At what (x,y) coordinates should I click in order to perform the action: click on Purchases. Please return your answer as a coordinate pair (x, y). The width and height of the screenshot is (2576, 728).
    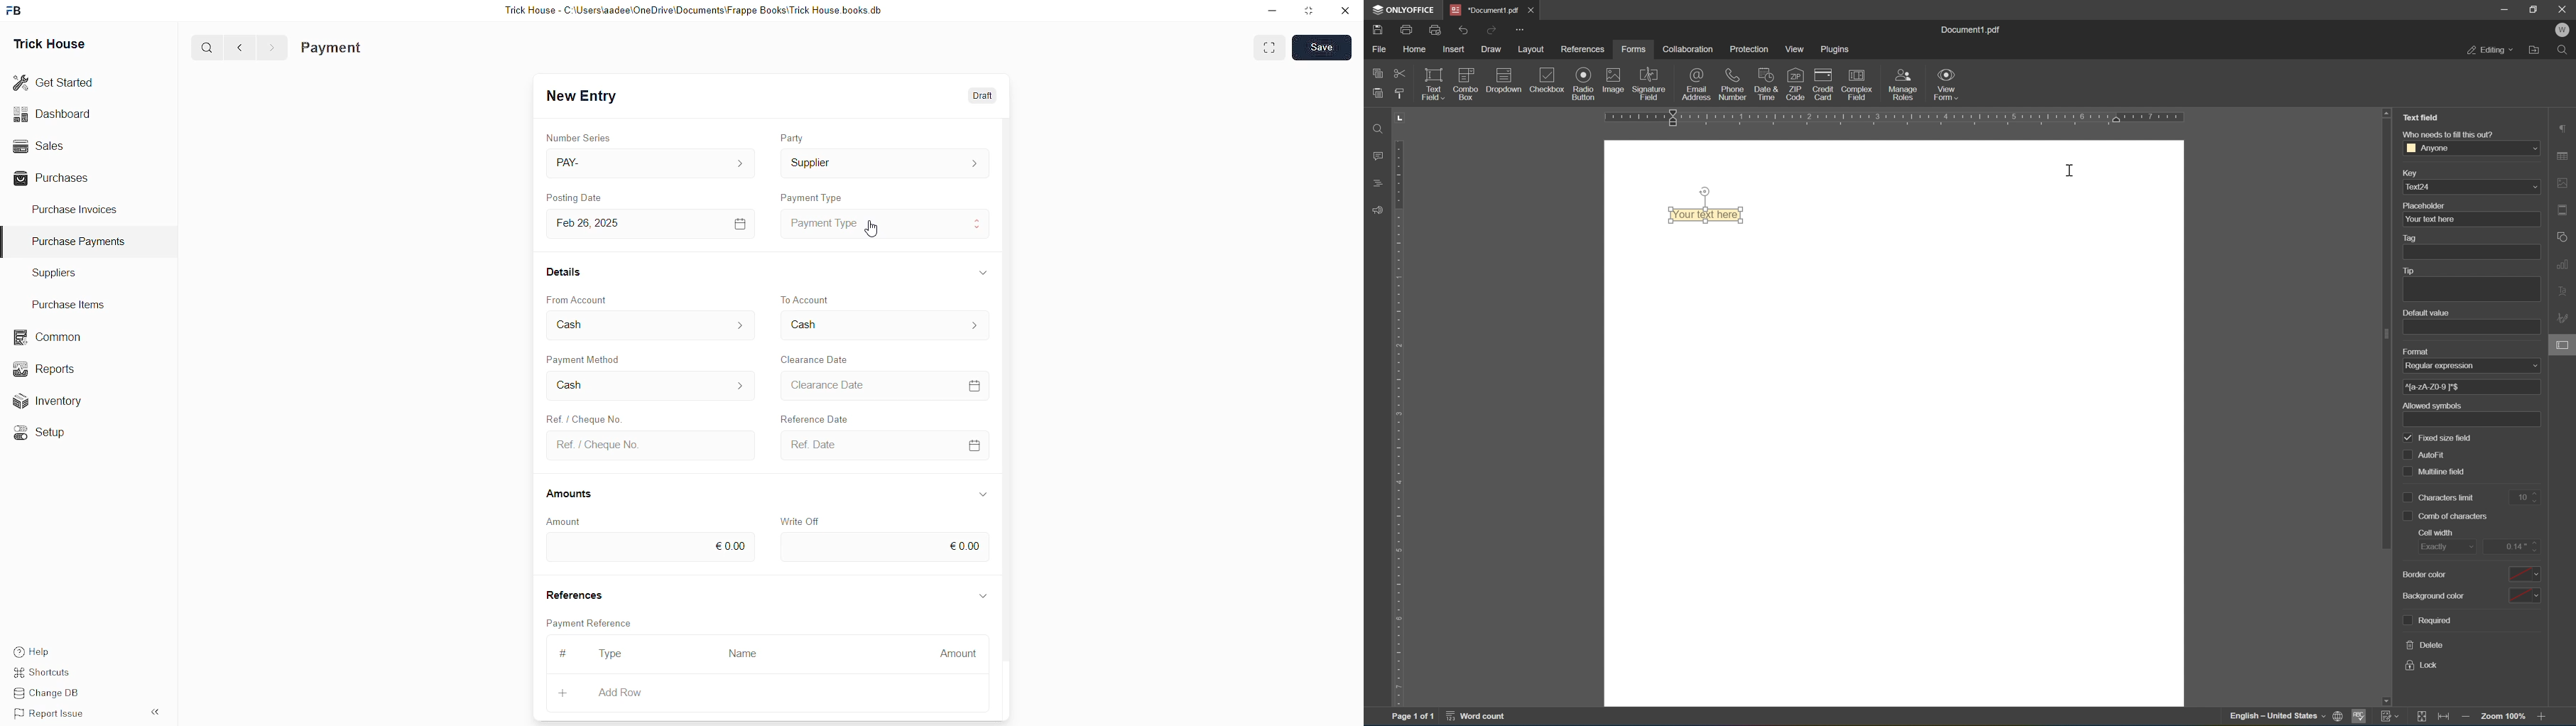
    Looking at the image, I should click on (54, 180).